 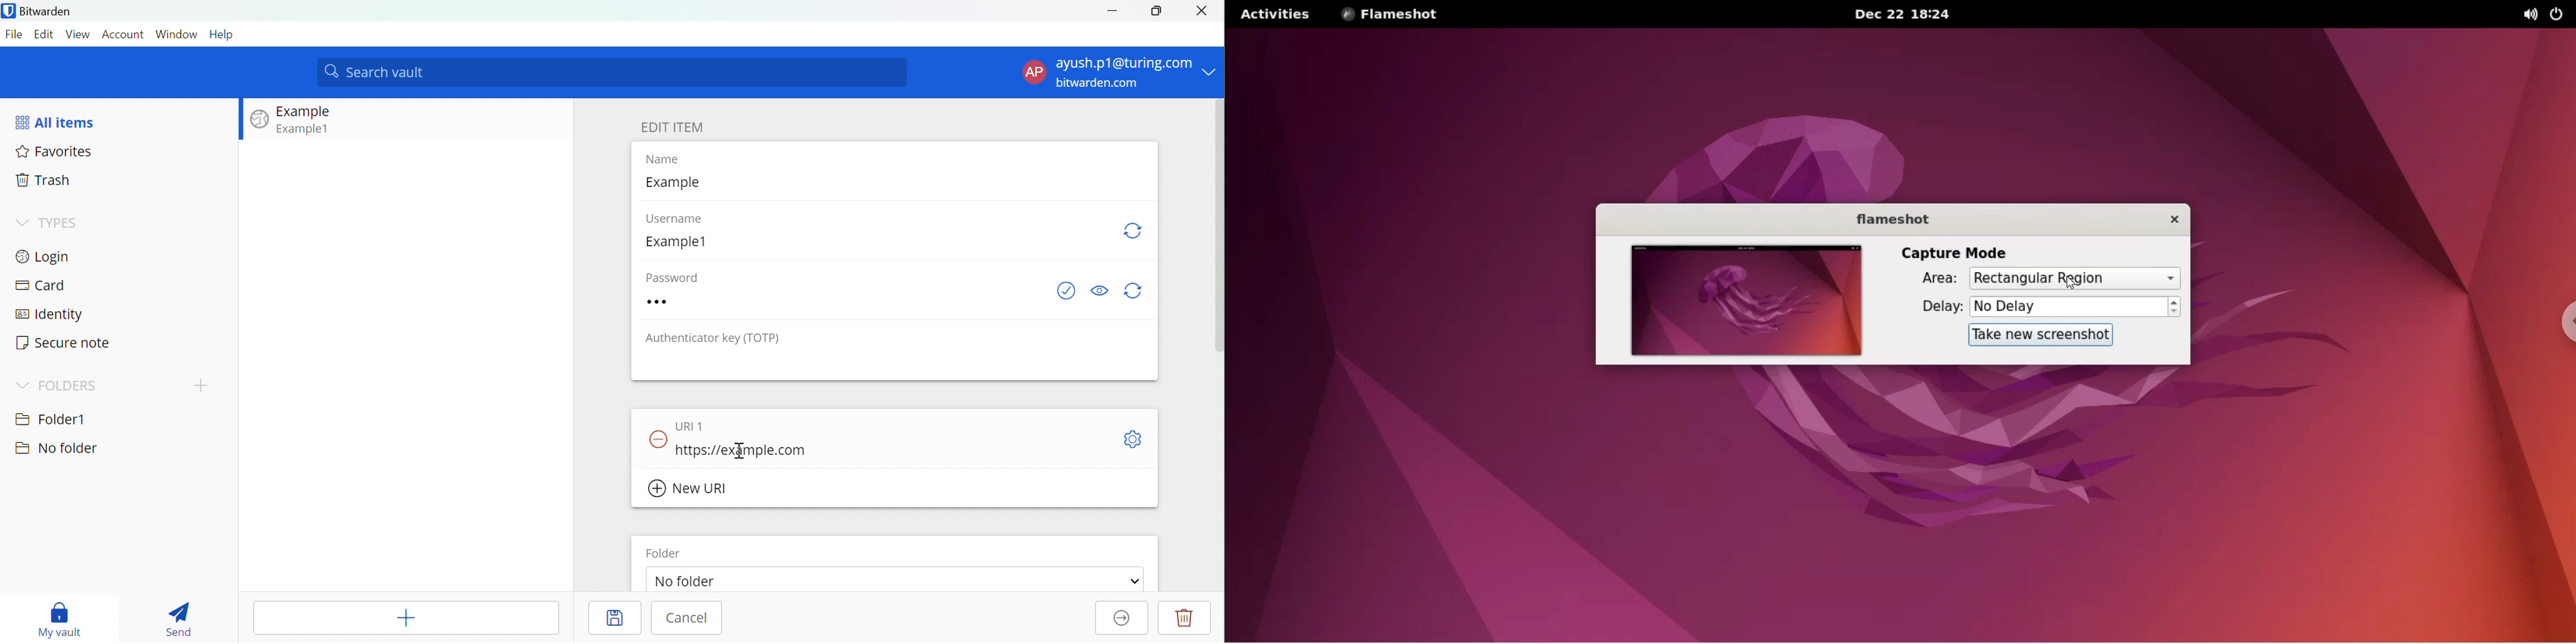 I want to click on Remove URL, so click(x=659, y=437).